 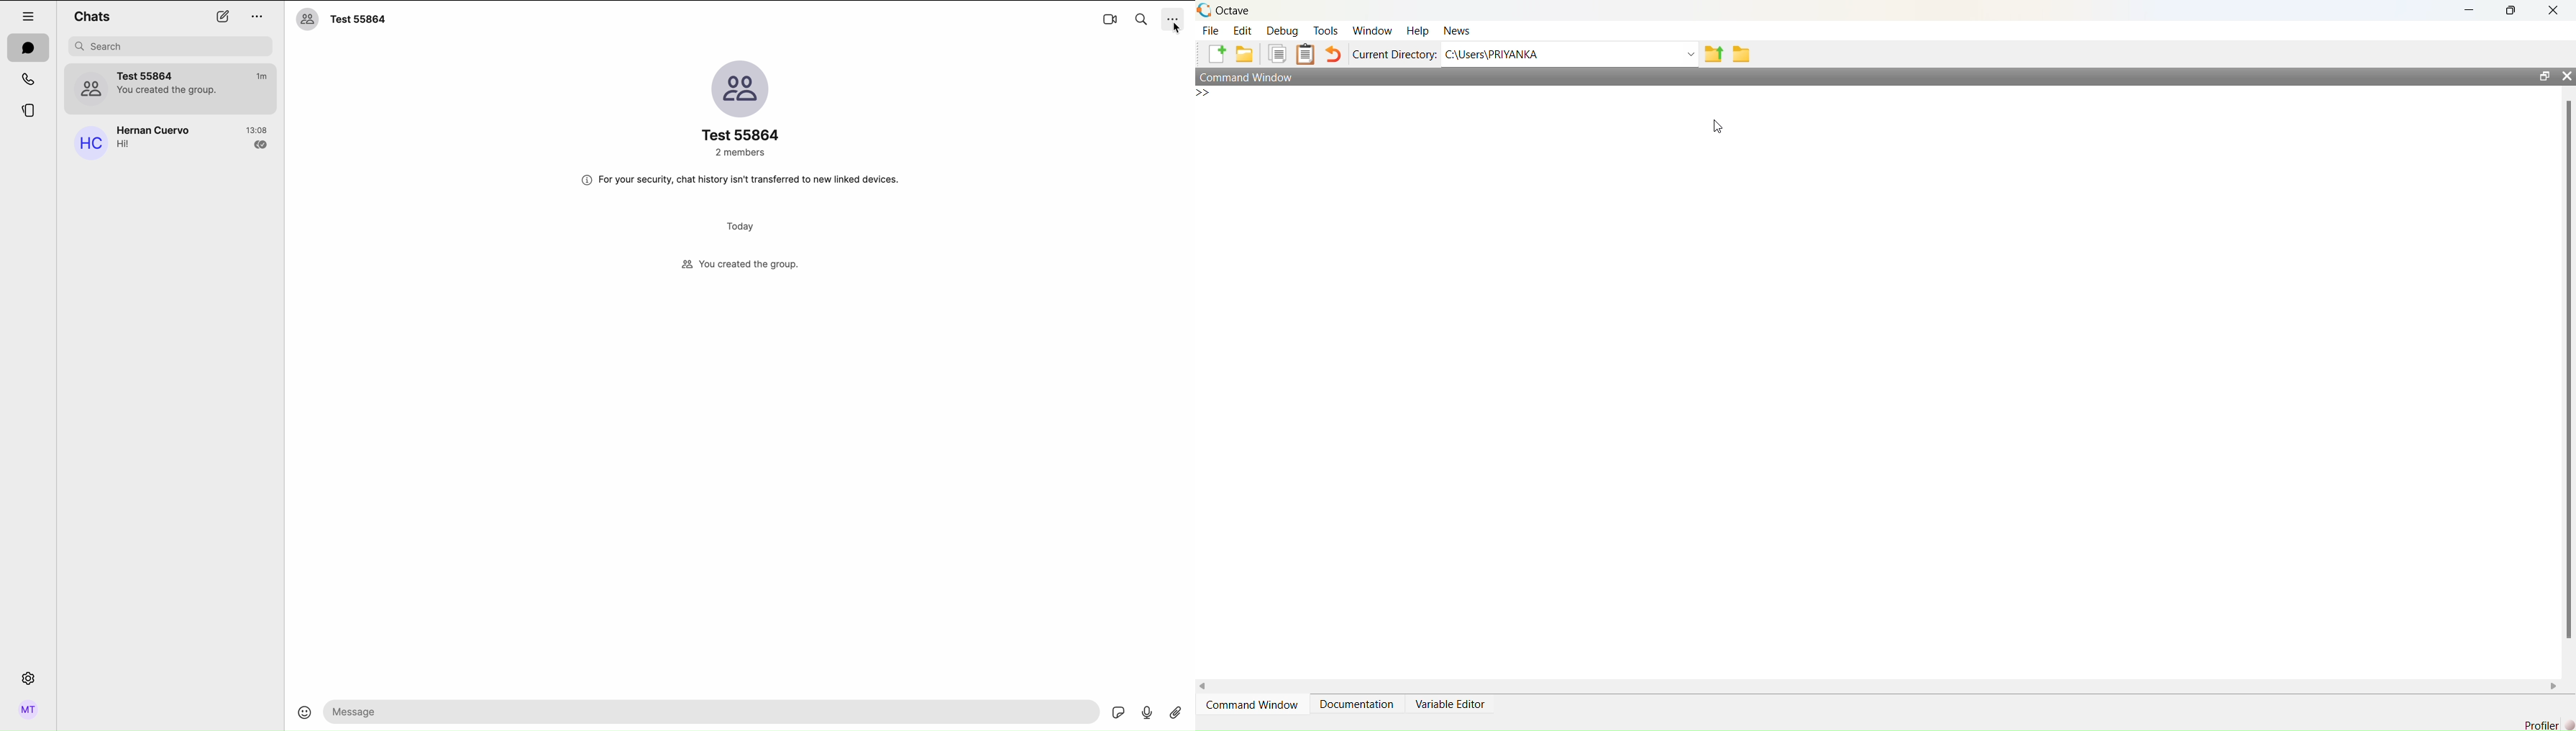 What do you see at coordinates (169, 141) in the screenshot?
I see `Hernan Cuervo chat` at bounding box center [169, 141].